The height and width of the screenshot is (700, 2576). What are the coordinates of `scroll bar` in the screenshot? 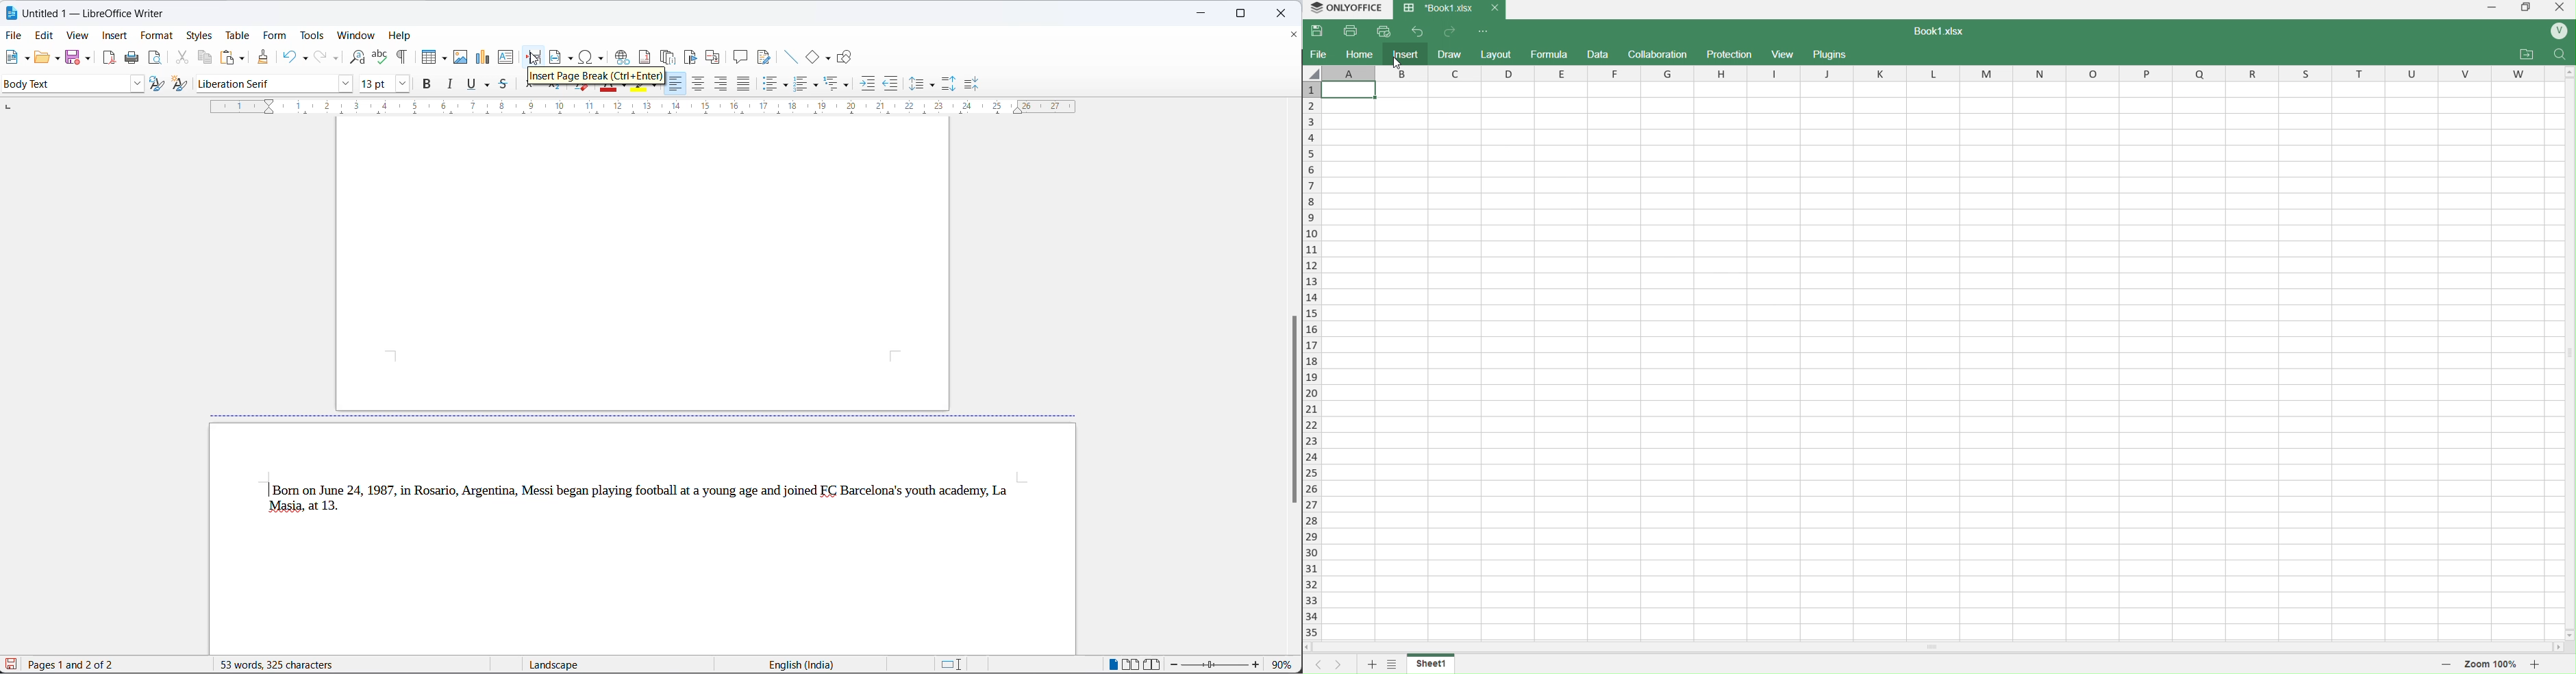 It's located at (1292, 408).